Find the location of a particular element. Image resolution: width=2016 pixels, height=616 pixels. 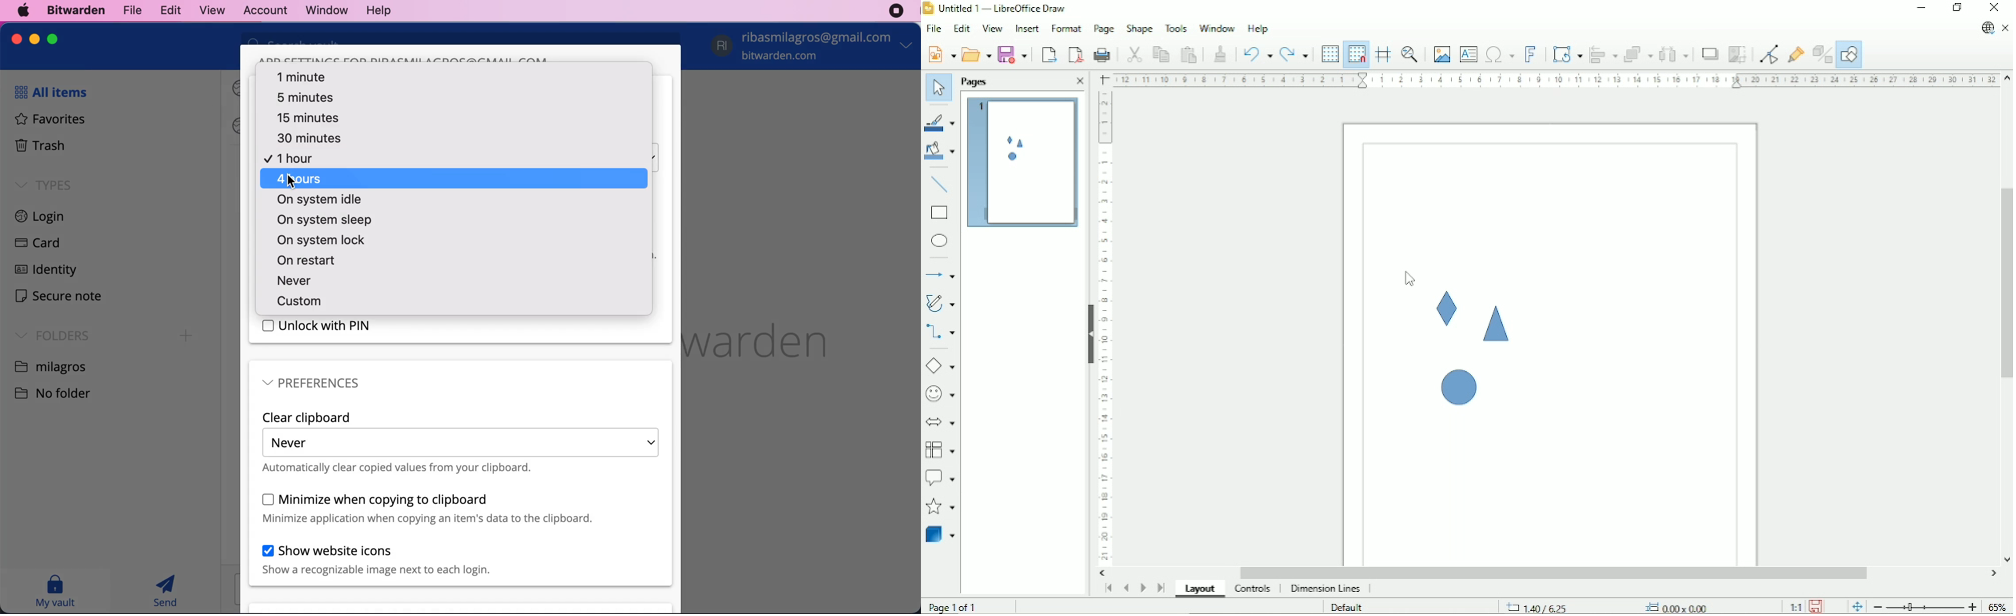

Helplines while moving is located at coordinates (1382, 54).